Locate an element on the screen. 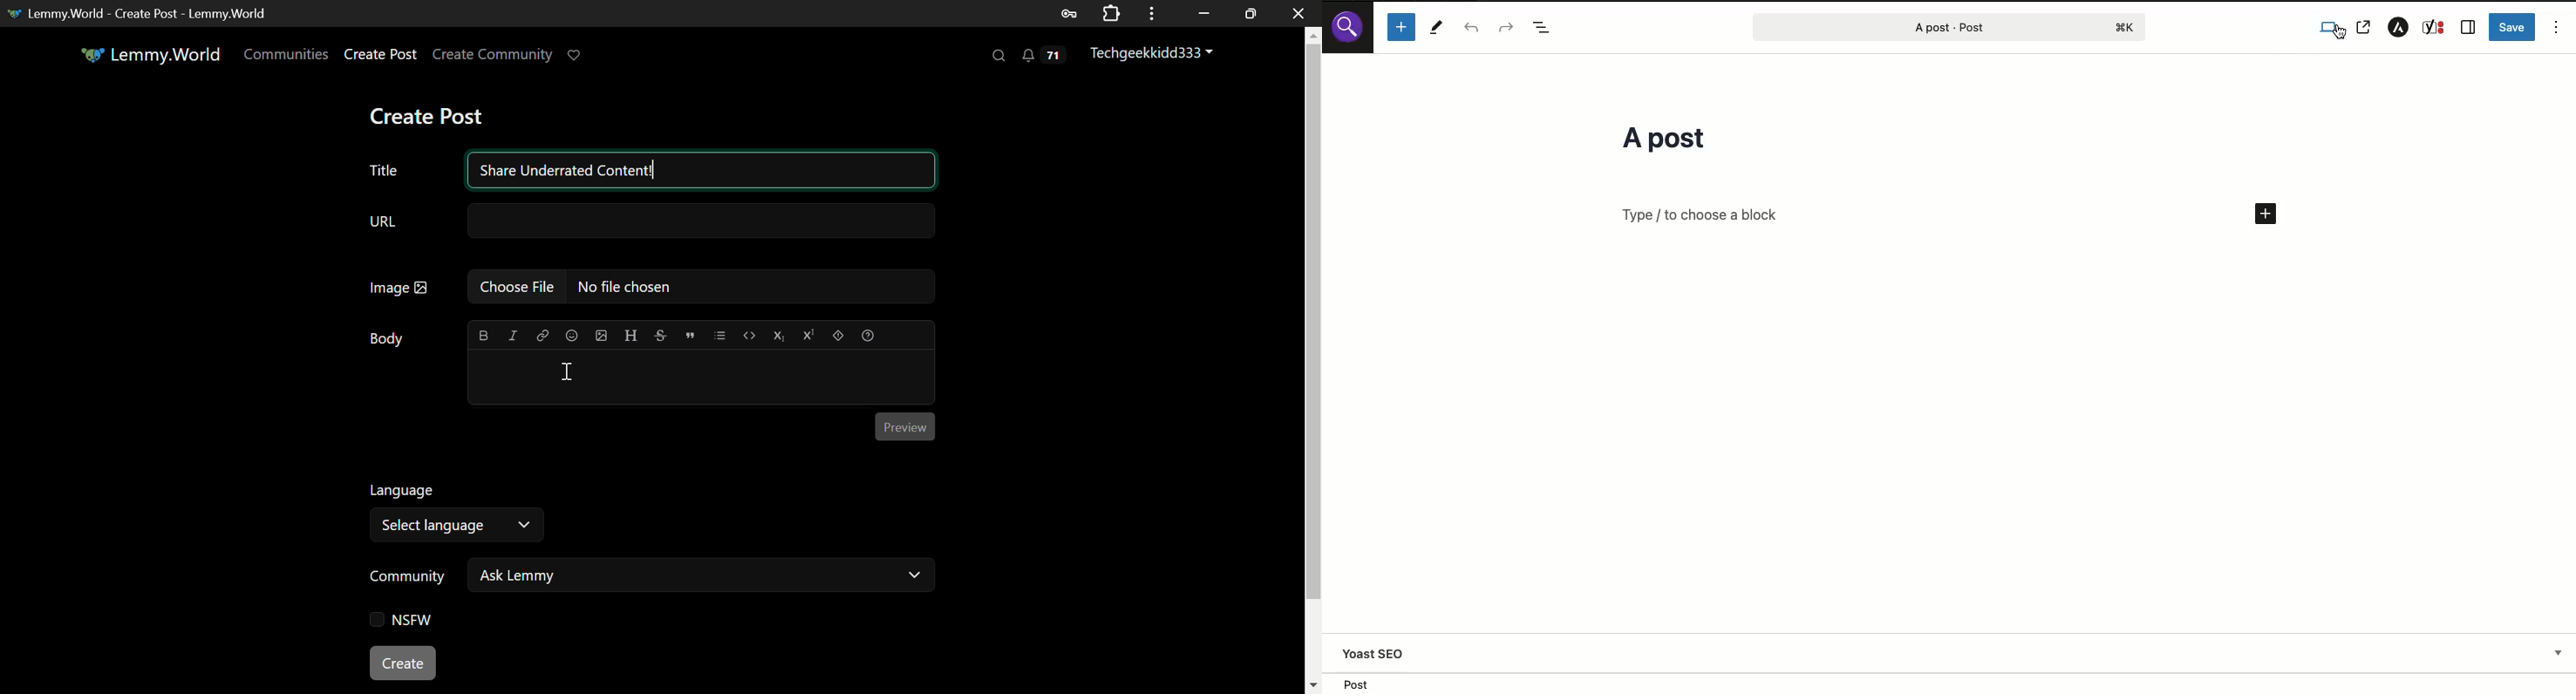 Image resolution: width=2576 pixels, height=700 pixels. Search is located at coordinates (997, 54).